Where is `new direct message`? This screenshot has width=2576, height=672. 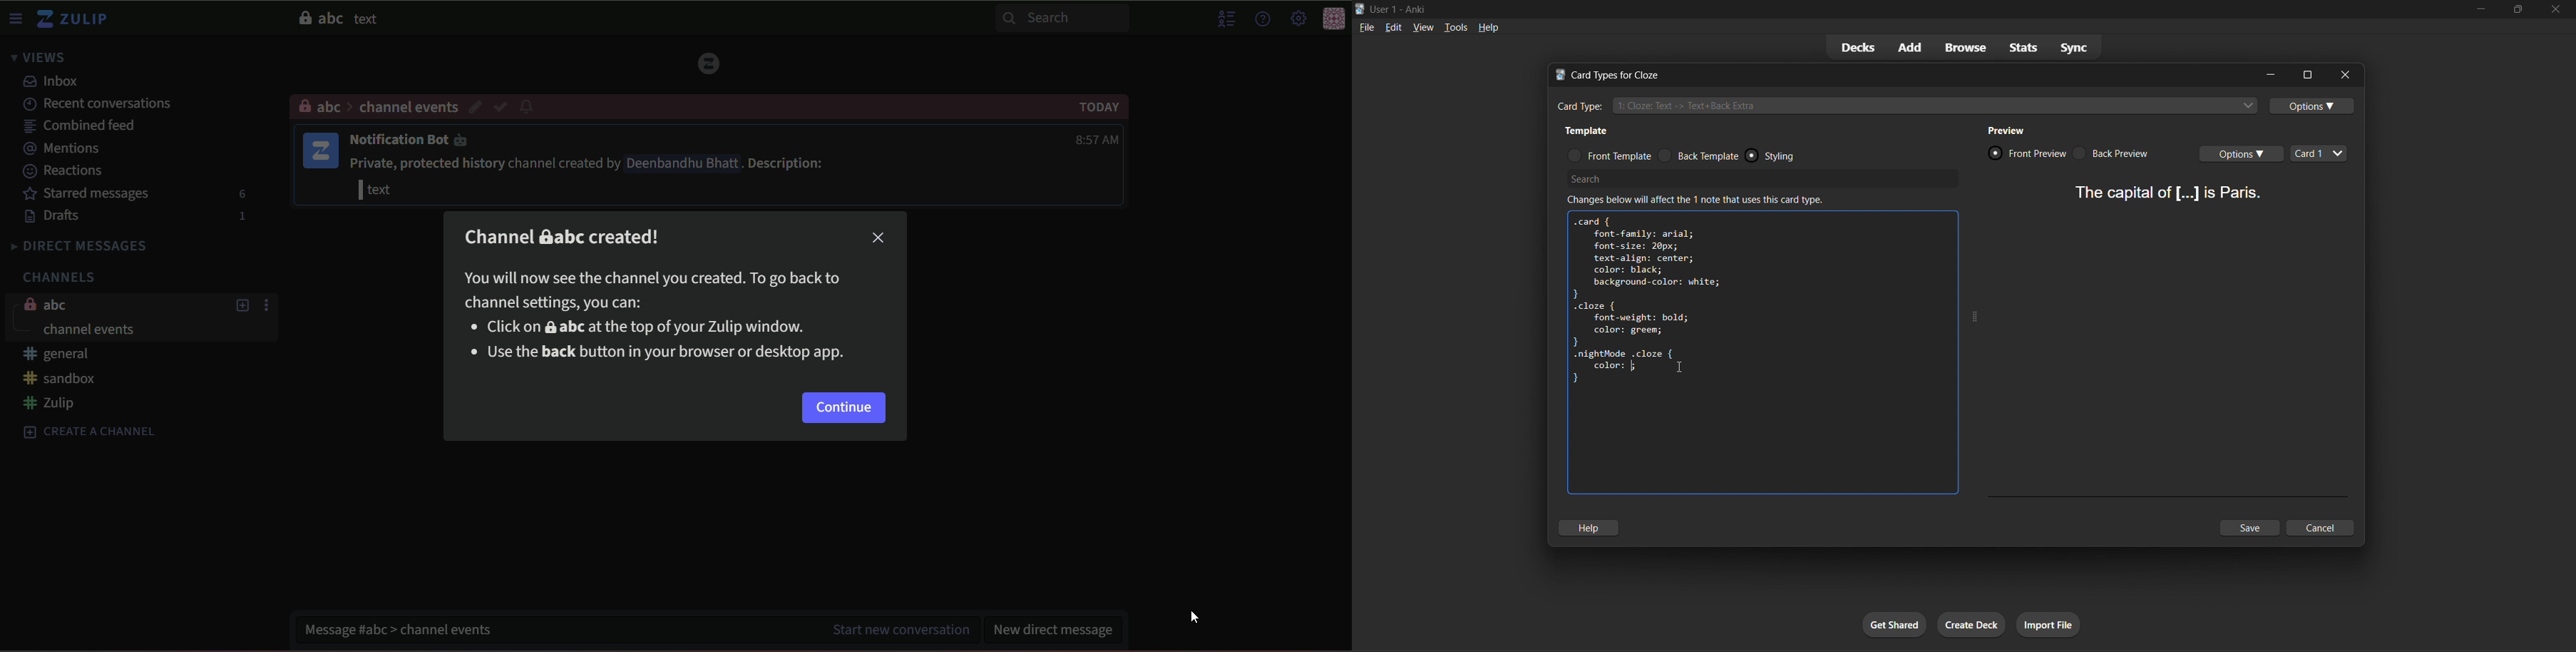
new direct message is located at coordinates (1060, 631).